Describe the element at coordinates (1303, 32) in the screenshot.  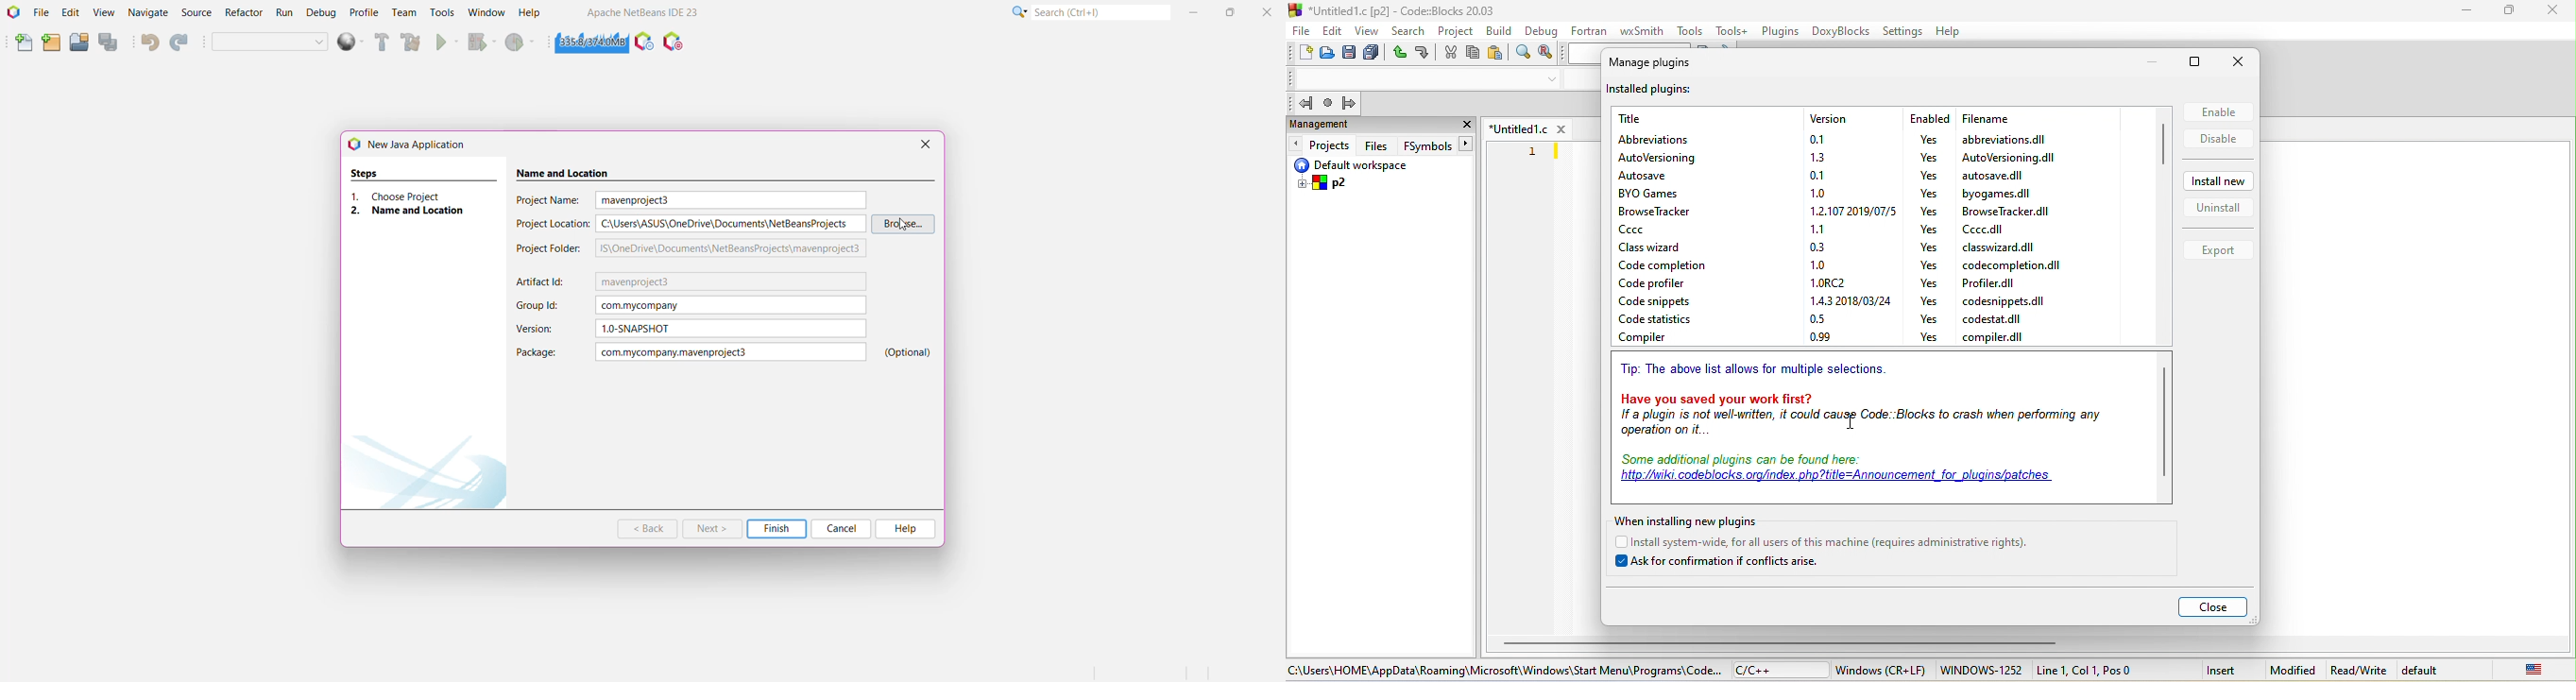
I see `file` at that location.